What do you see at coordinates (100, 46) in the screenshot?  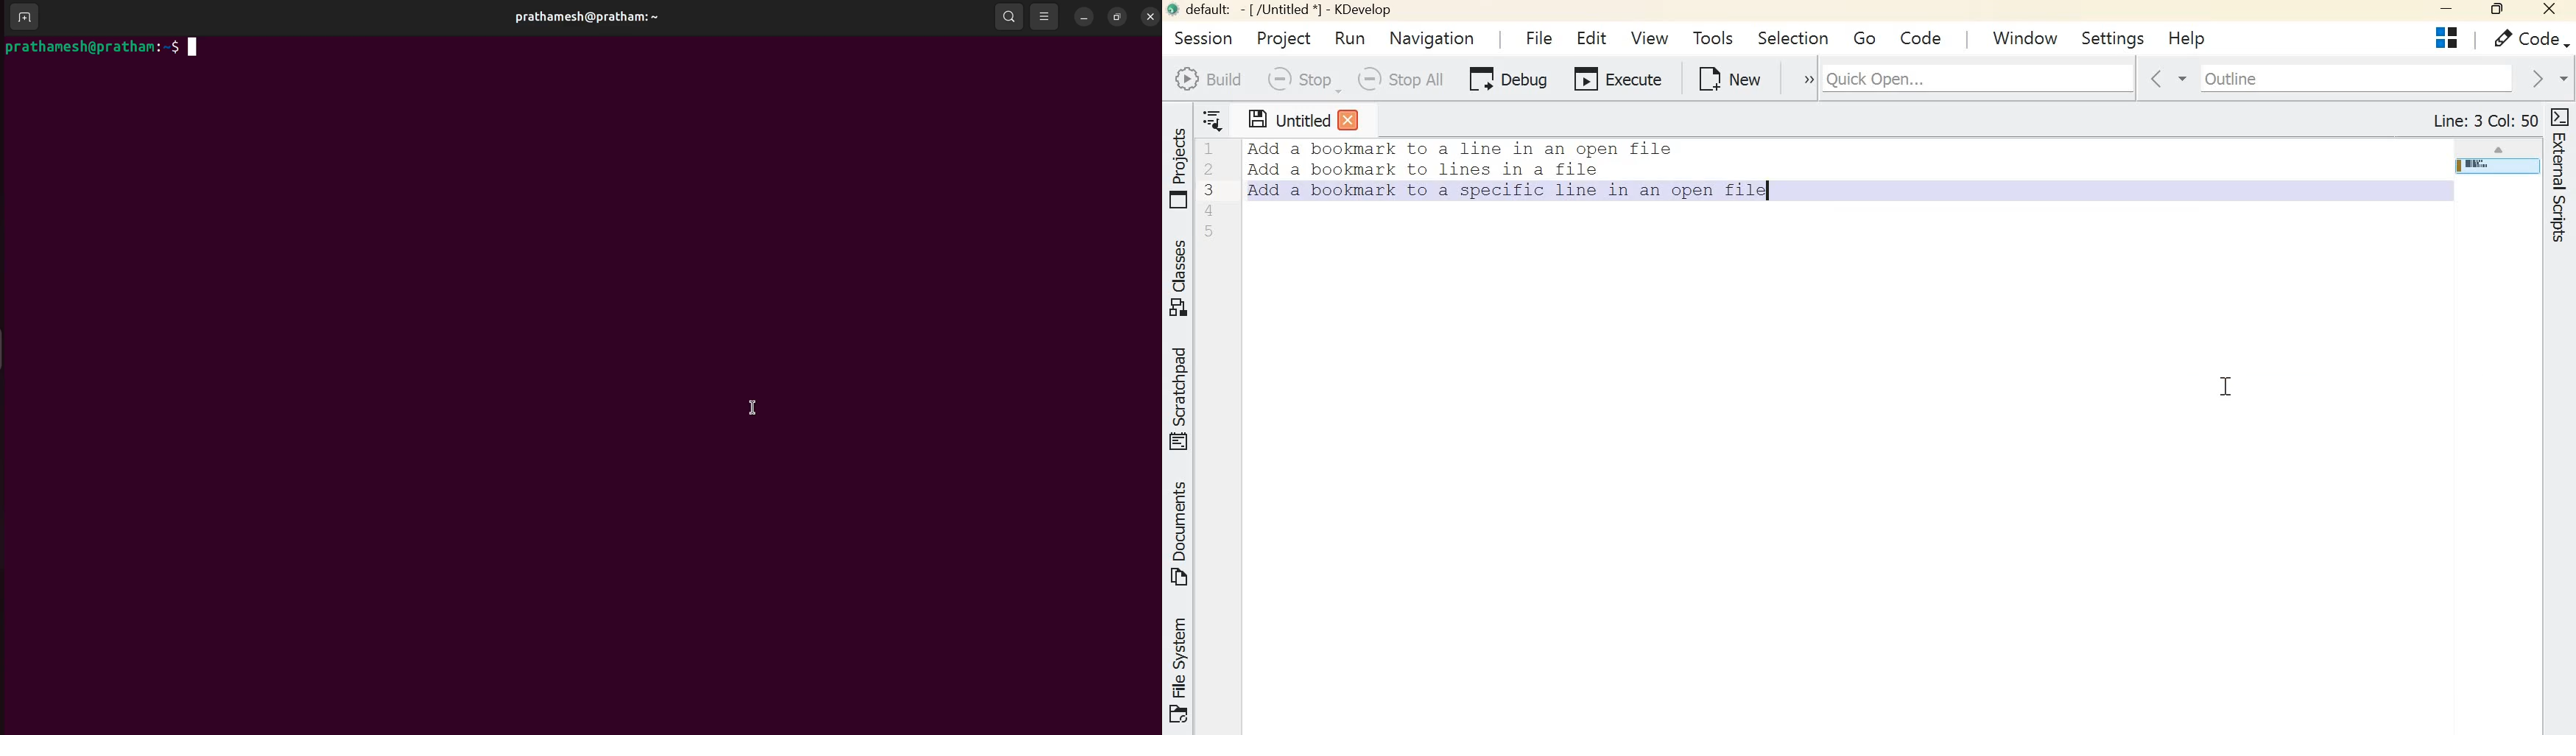 I see `prathmesh@pratham:~ $` at bounding box center [100, 46].